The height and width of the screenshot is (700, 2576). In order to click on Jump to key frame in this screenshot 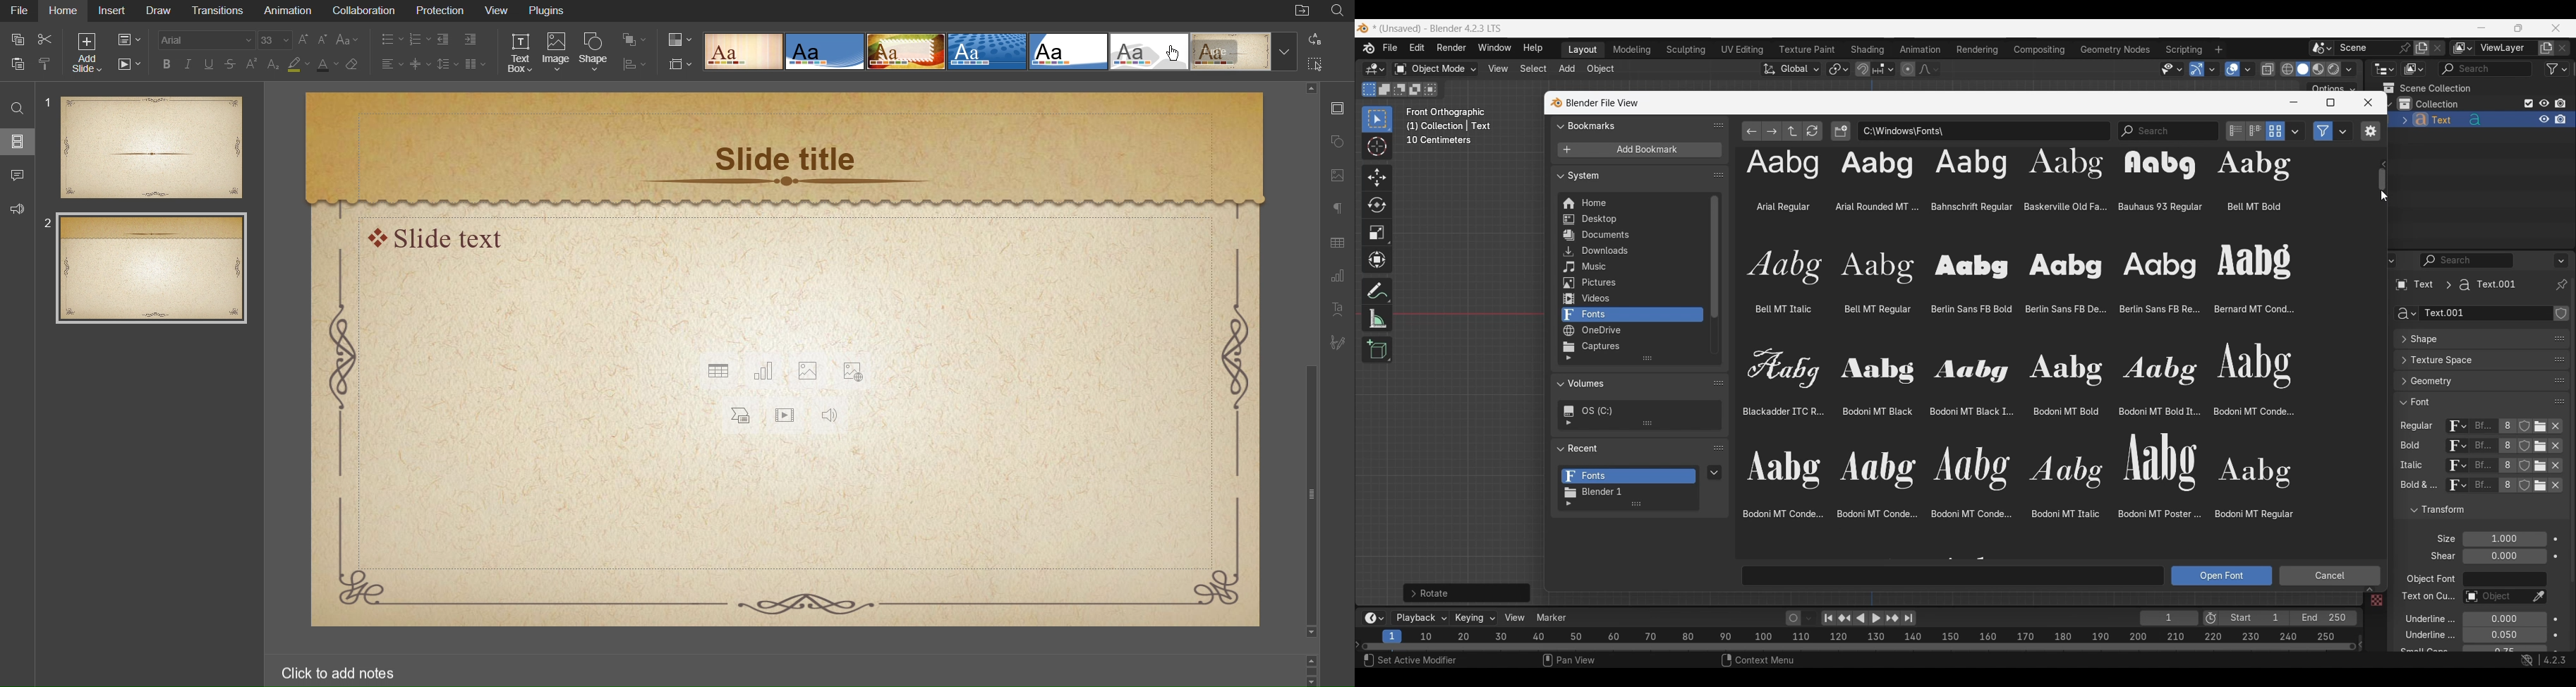, I will do `click(1845, 618)`.